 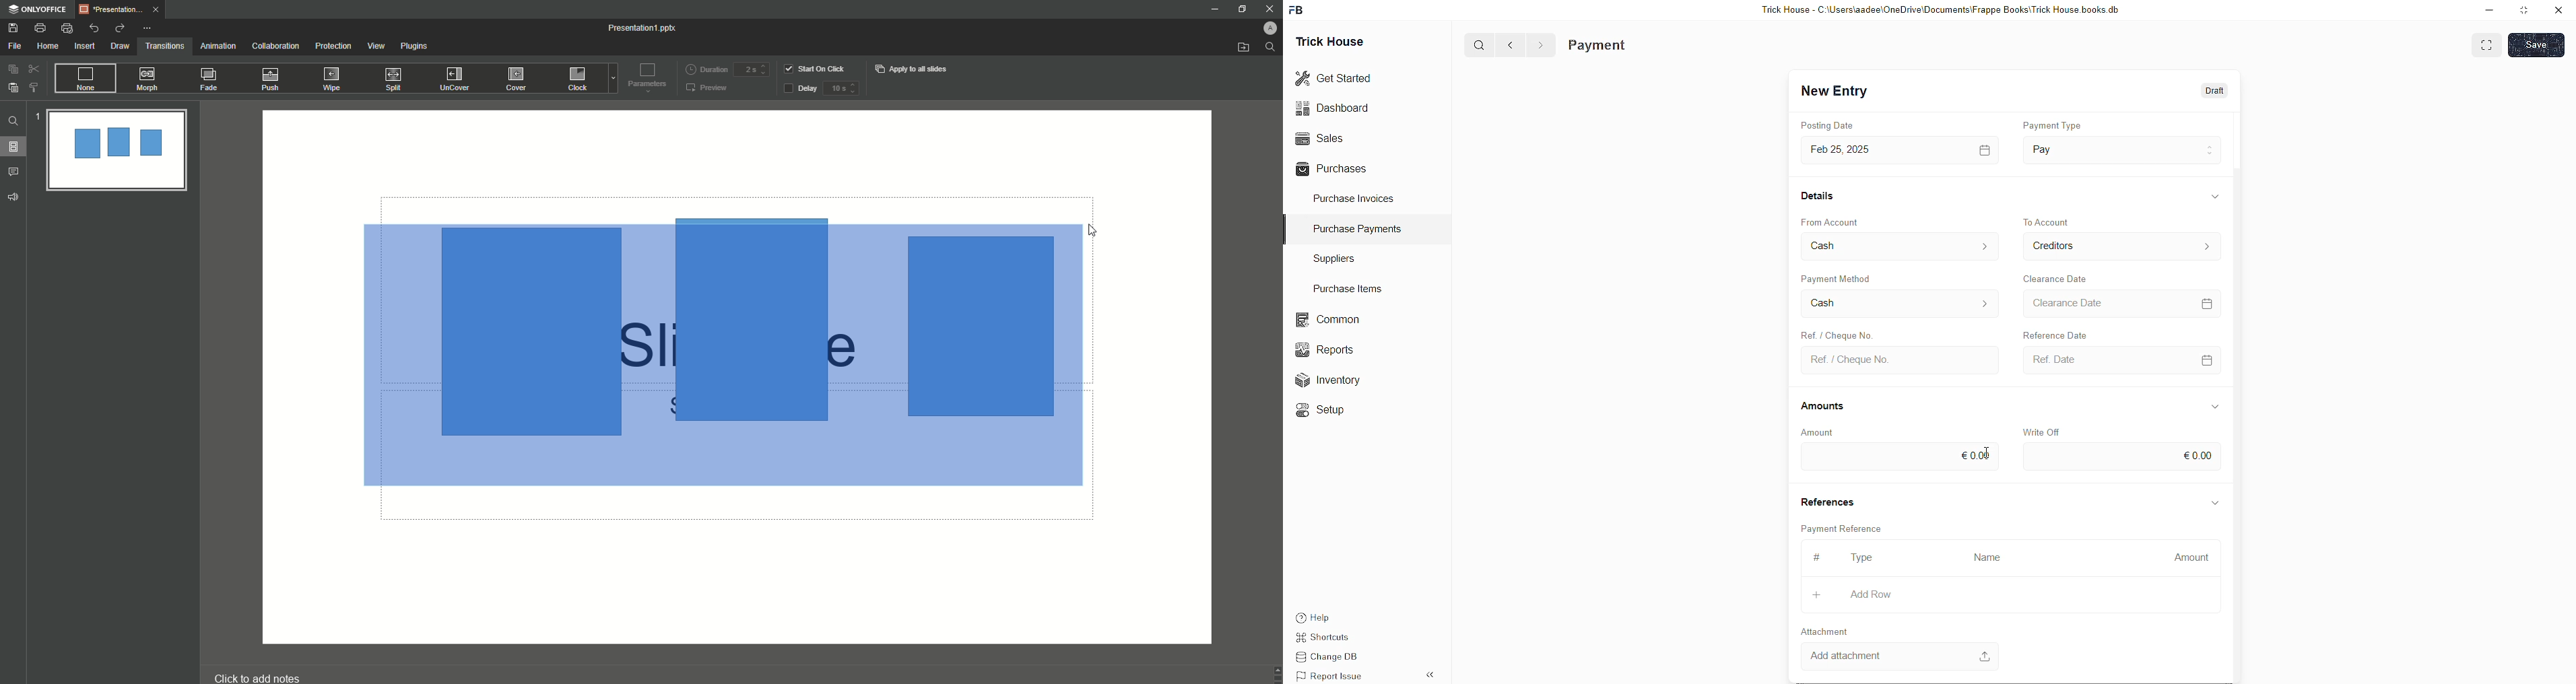 I want to click on New Entry, so click(x=1838, y=92).